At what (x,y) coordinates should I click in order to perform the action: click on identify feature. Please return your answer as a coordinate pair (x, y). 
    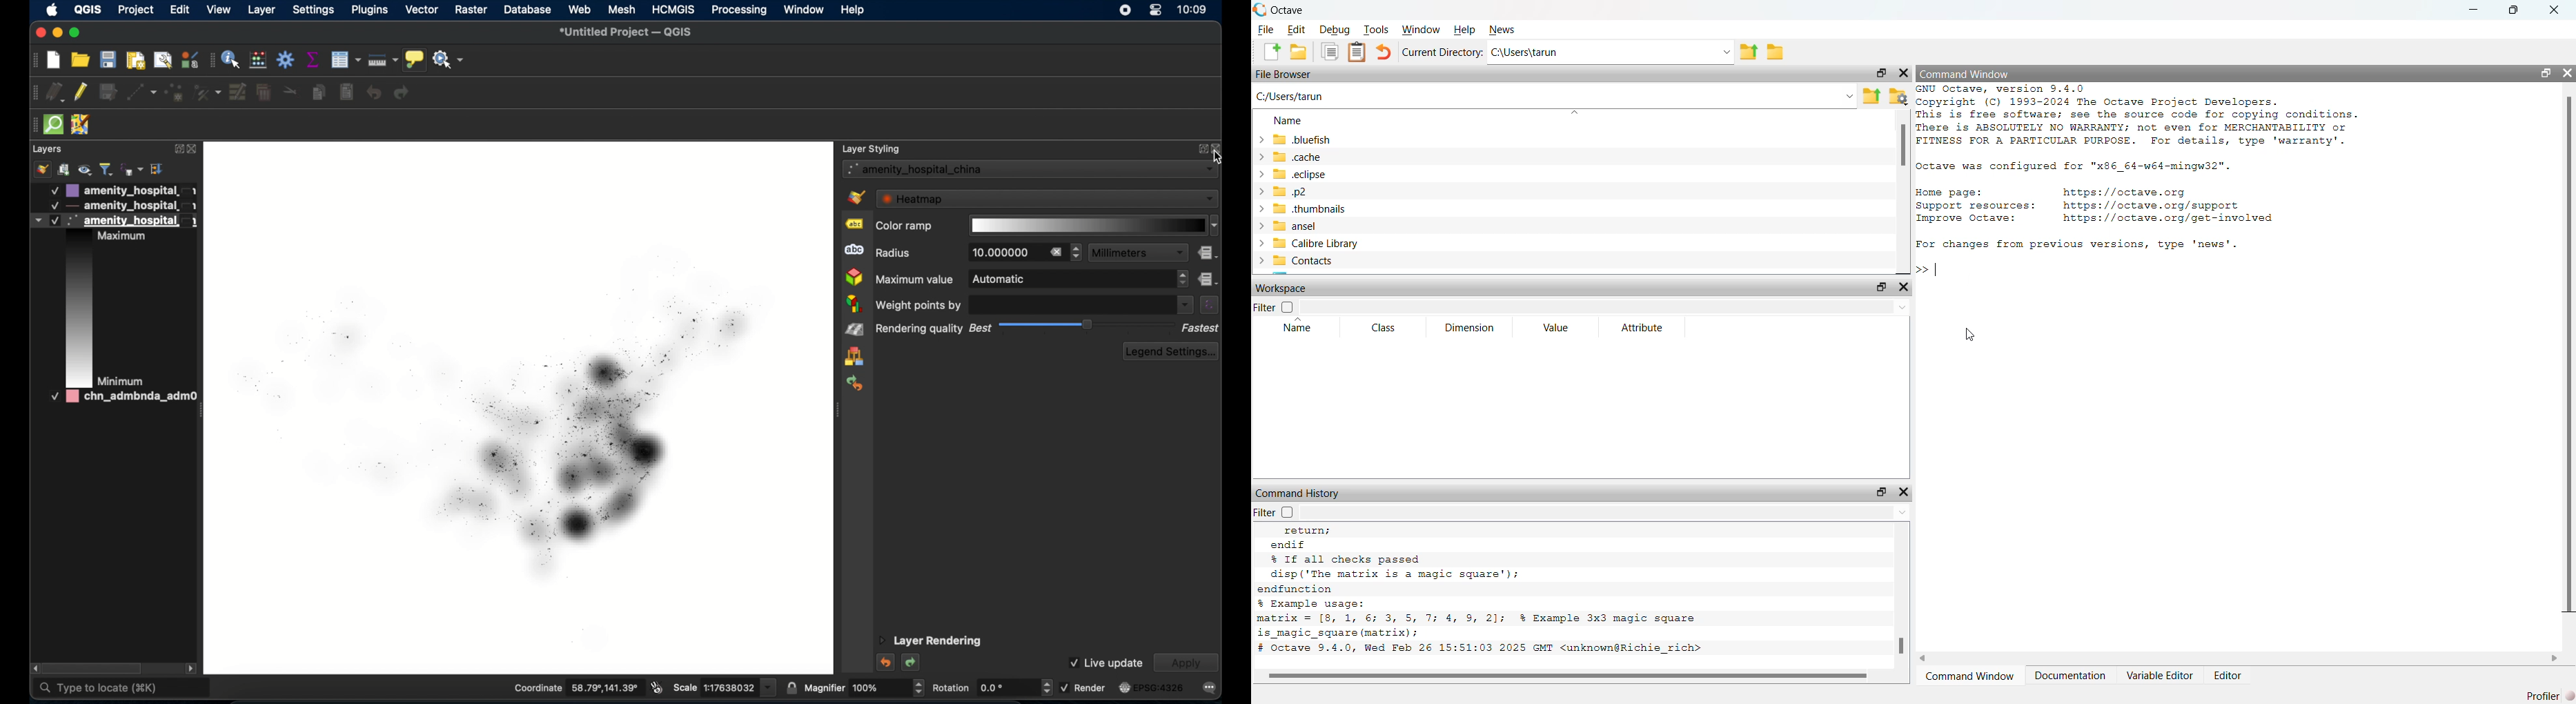
    Looking at the image, I should click on (231, 59).